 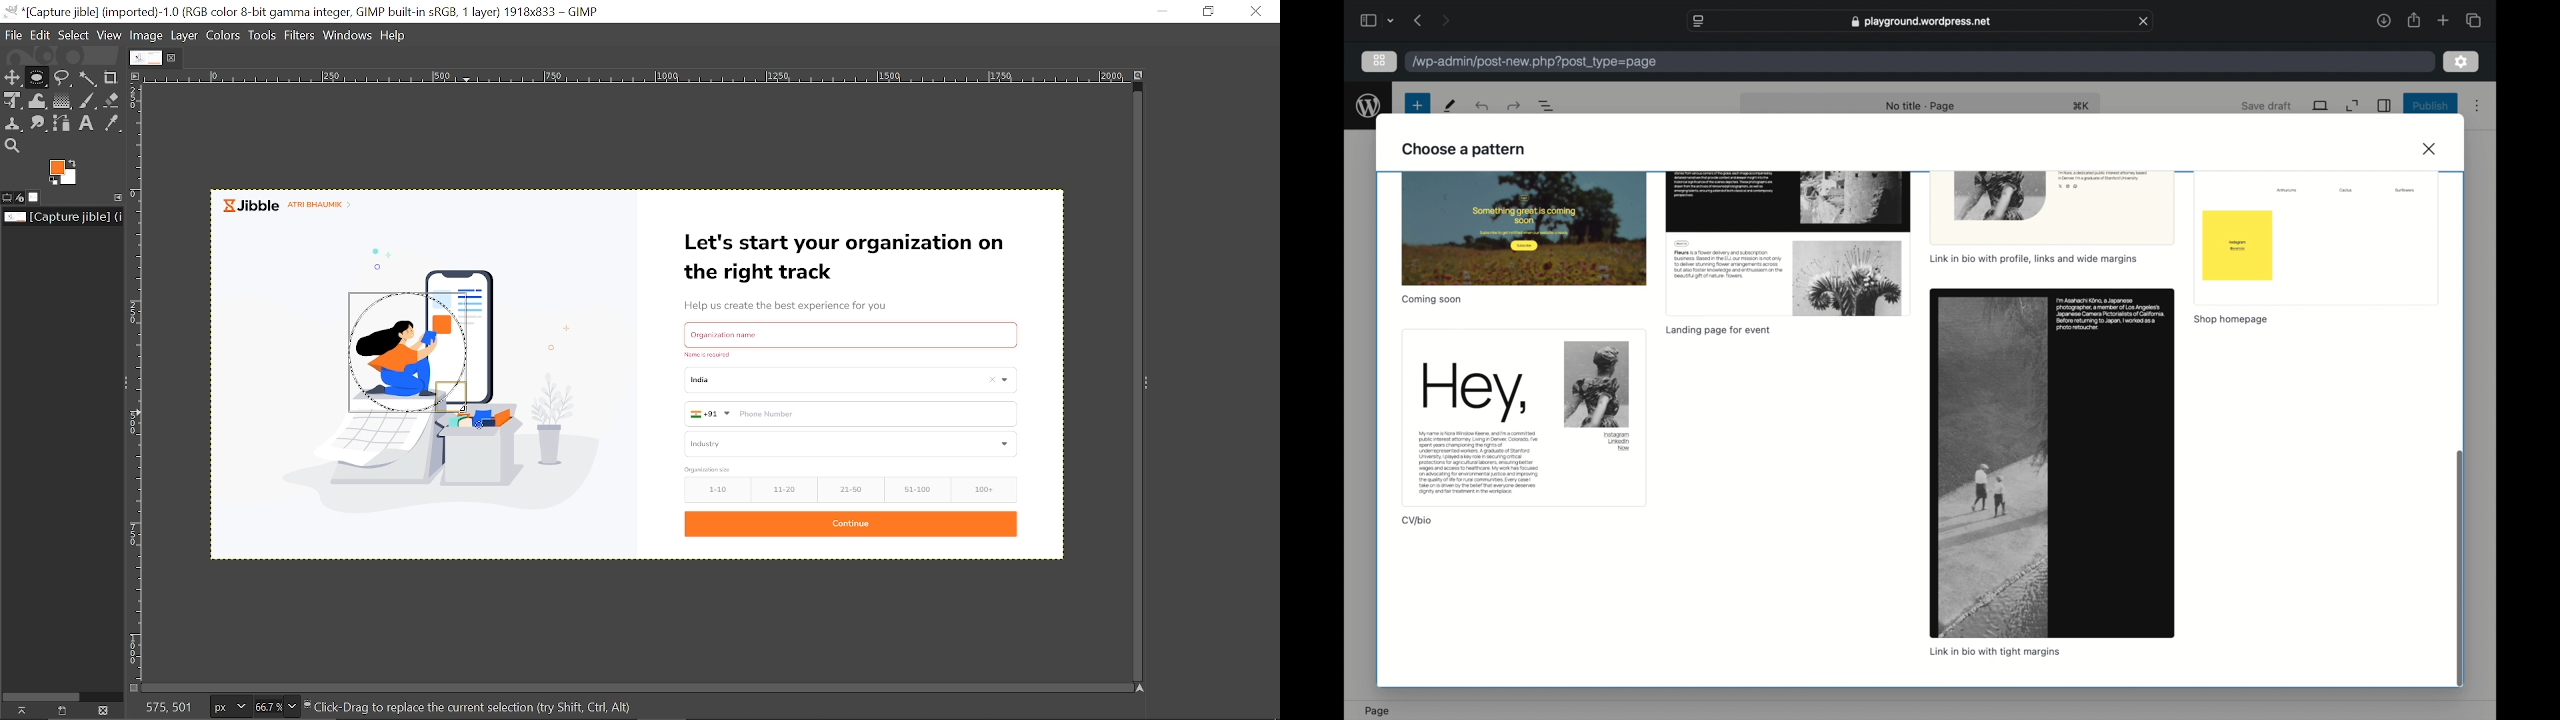 I want to click on preview, so click(x=2052, y=209).